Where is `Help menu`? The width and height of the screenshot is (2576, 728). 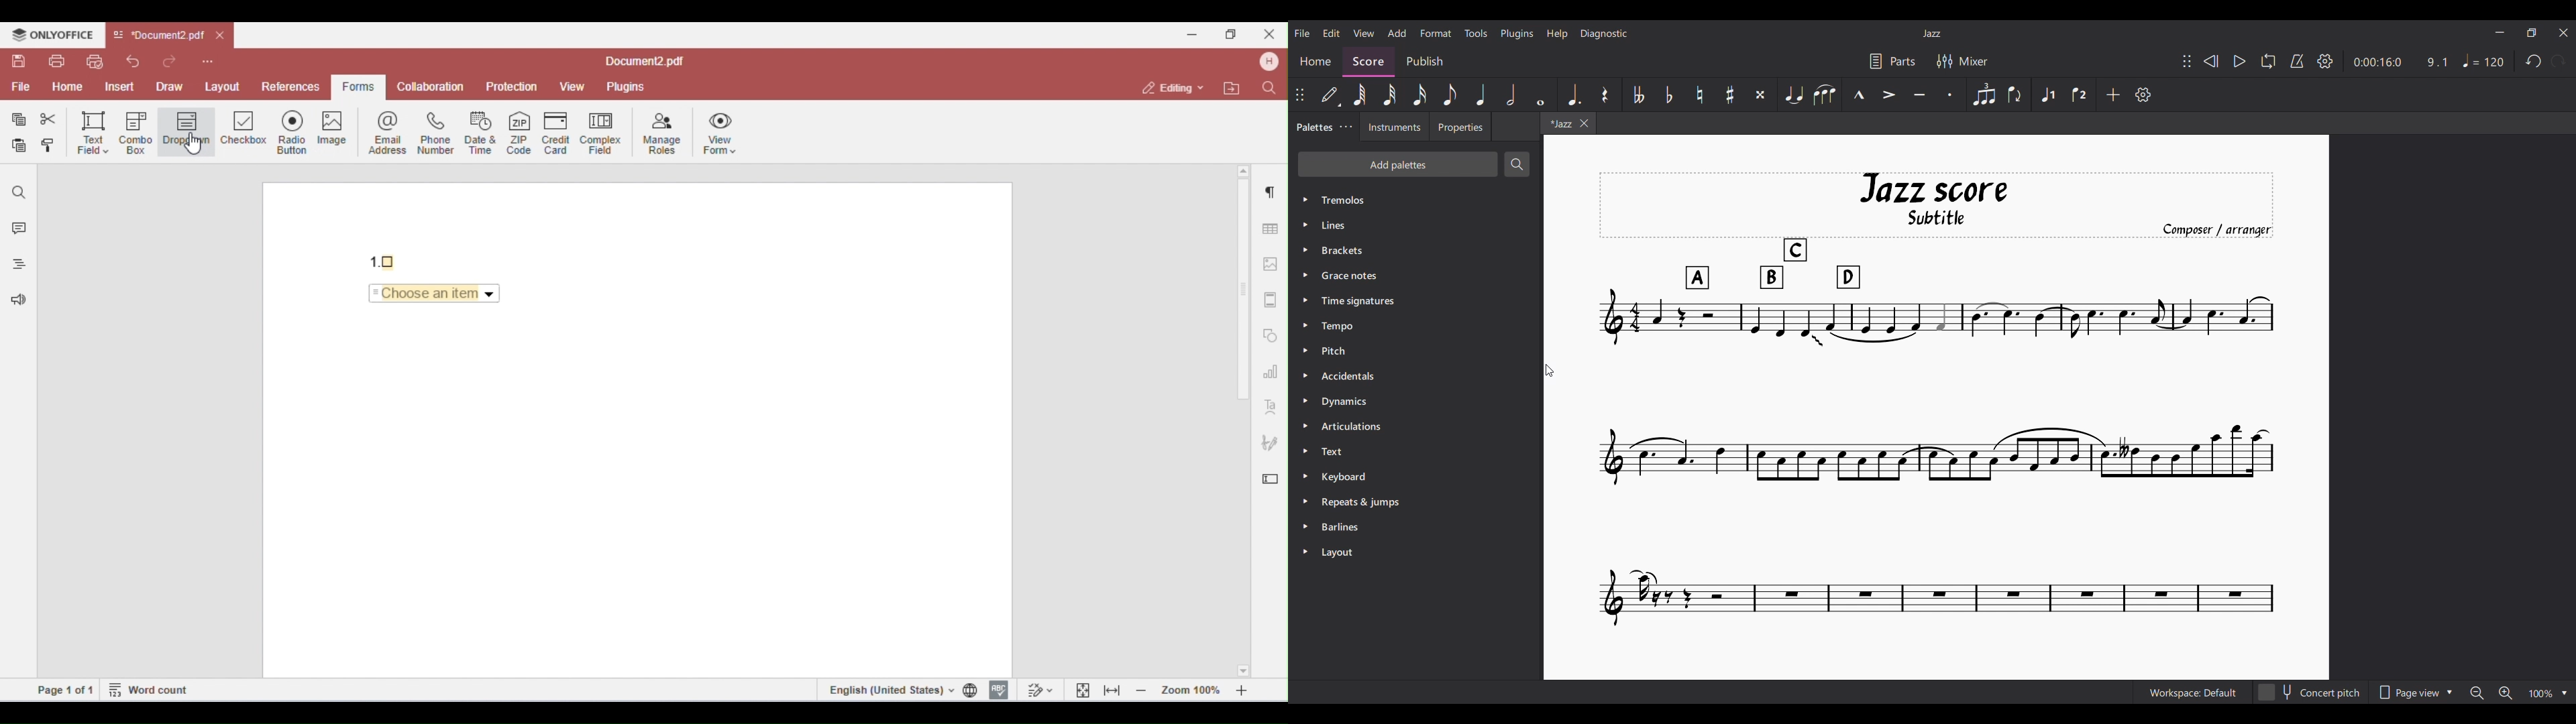
Help menu is located at coordinates (1556, 34).